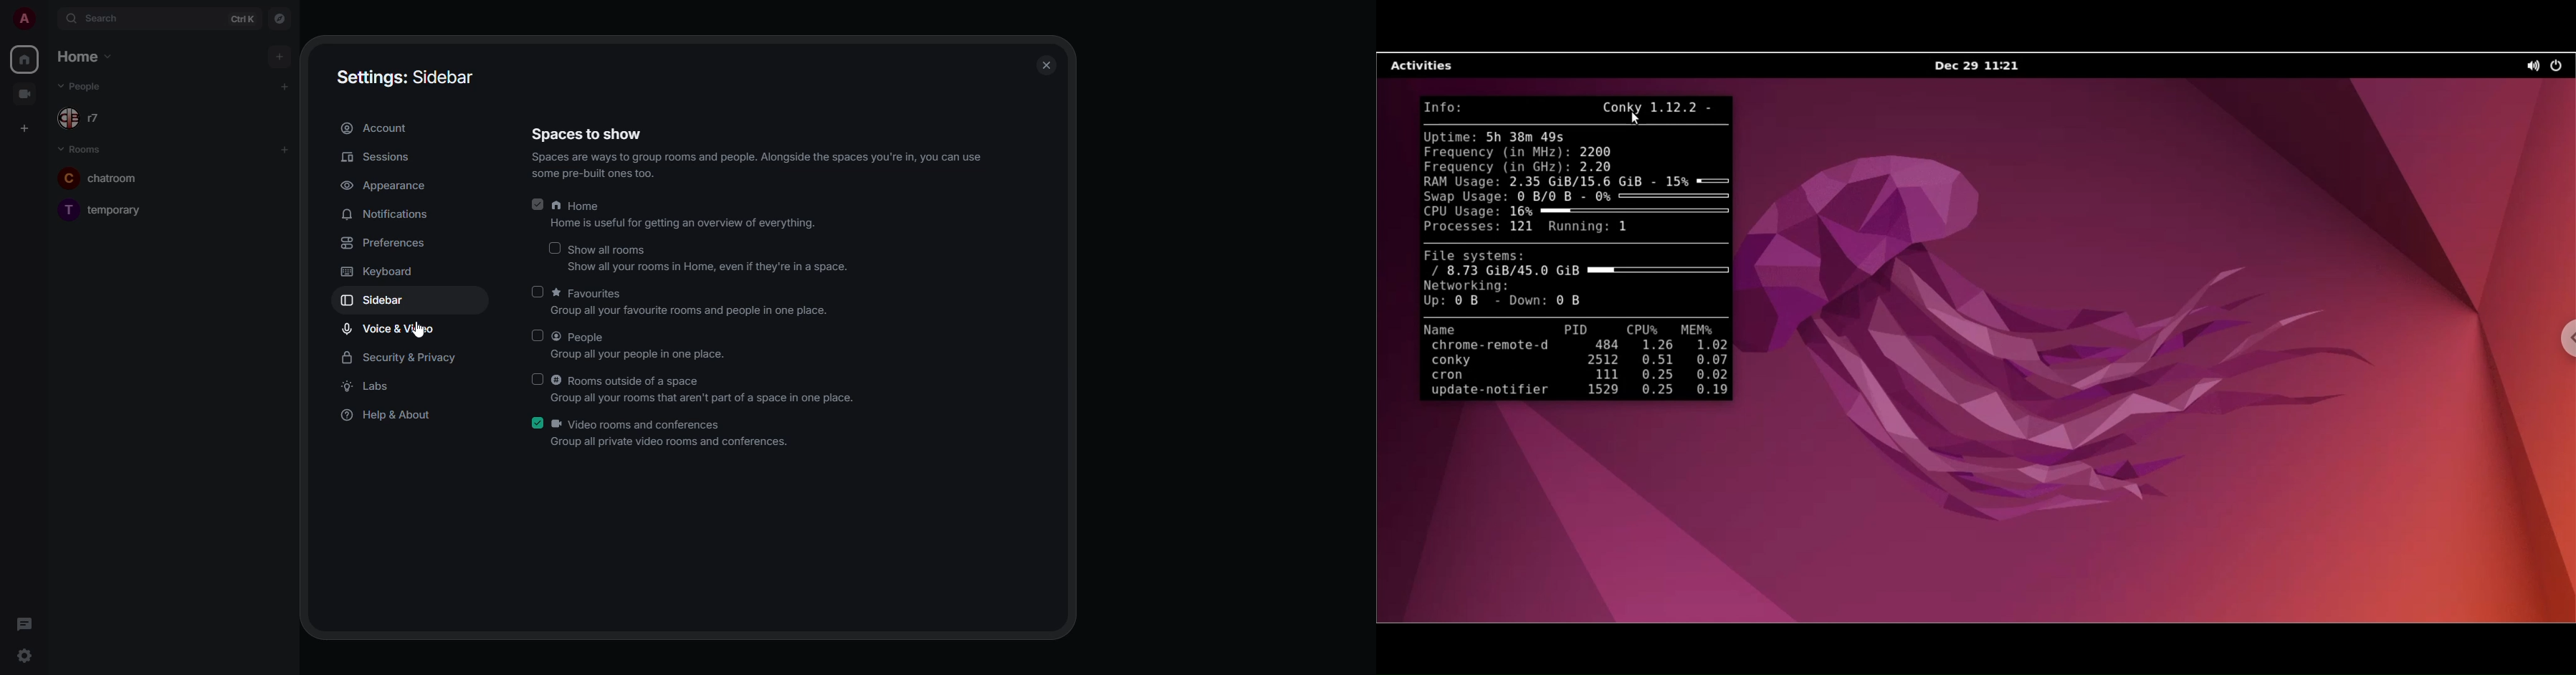  Describe the element at coordinates (285, 84) in the screenshot. I see `add` at that location.